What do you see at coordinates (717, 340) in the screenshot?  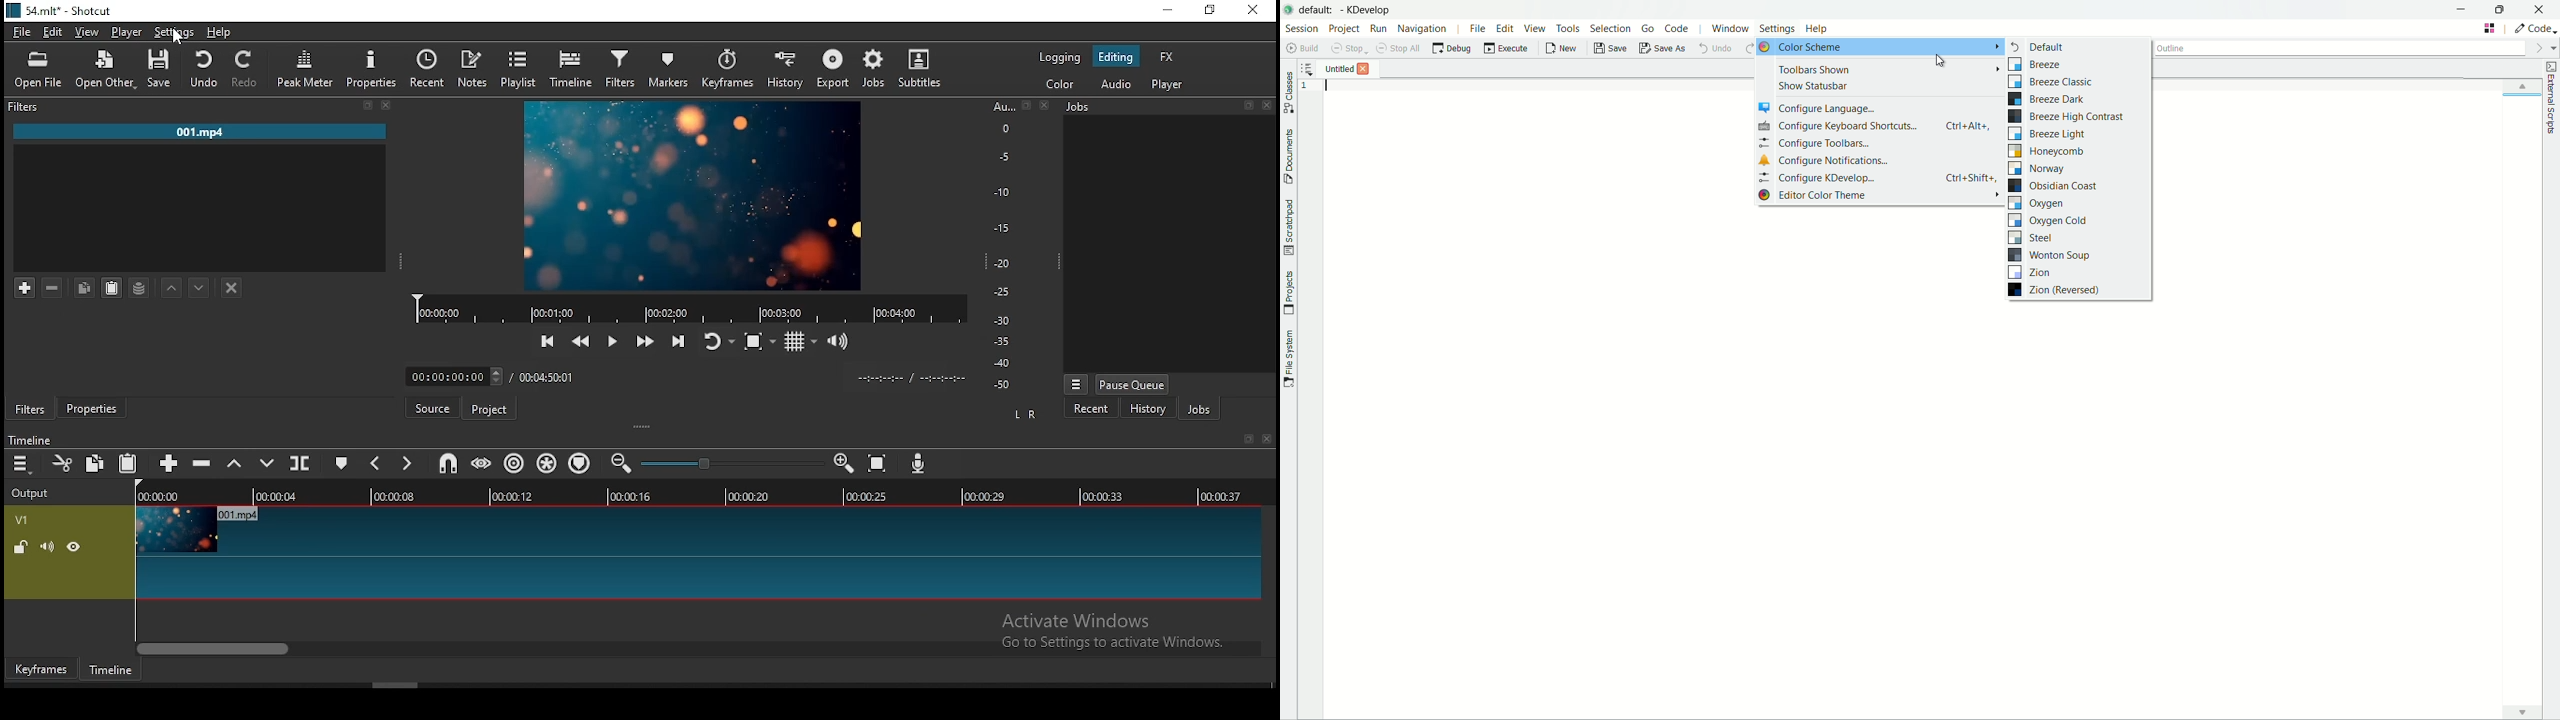 I see `toggle player looping` at bounding box center [717, 340].